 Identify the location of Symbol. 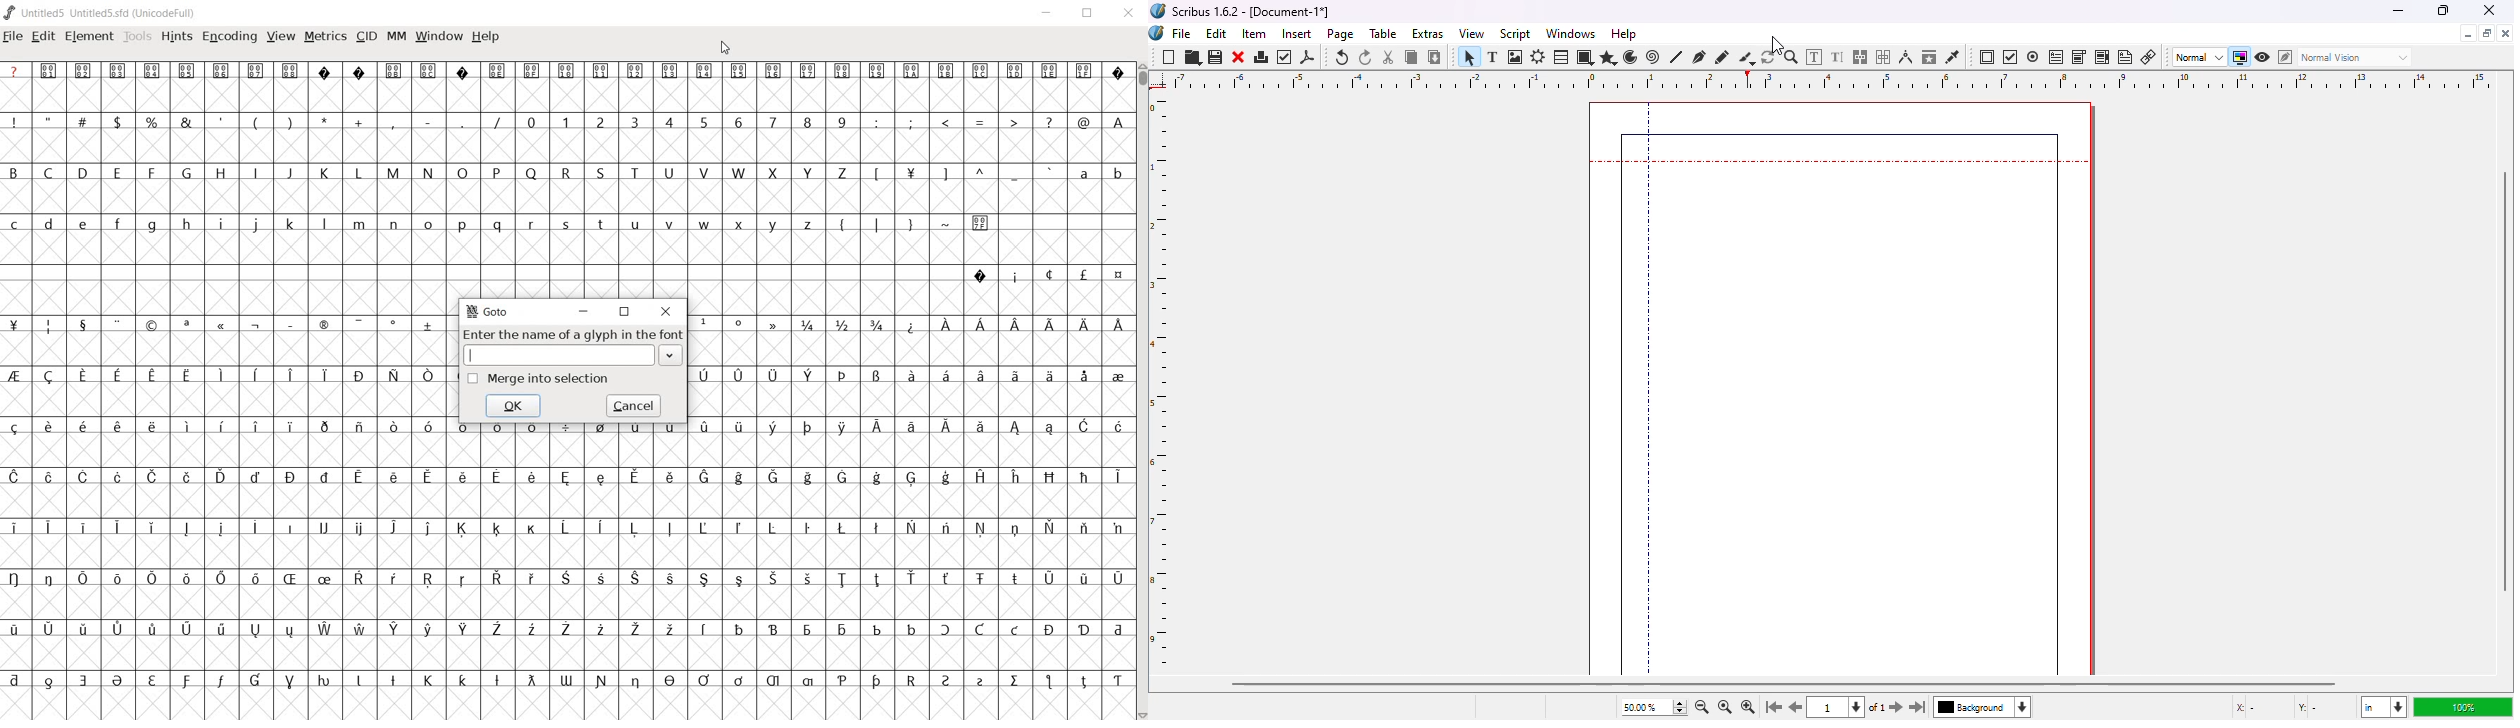
(116, 629).